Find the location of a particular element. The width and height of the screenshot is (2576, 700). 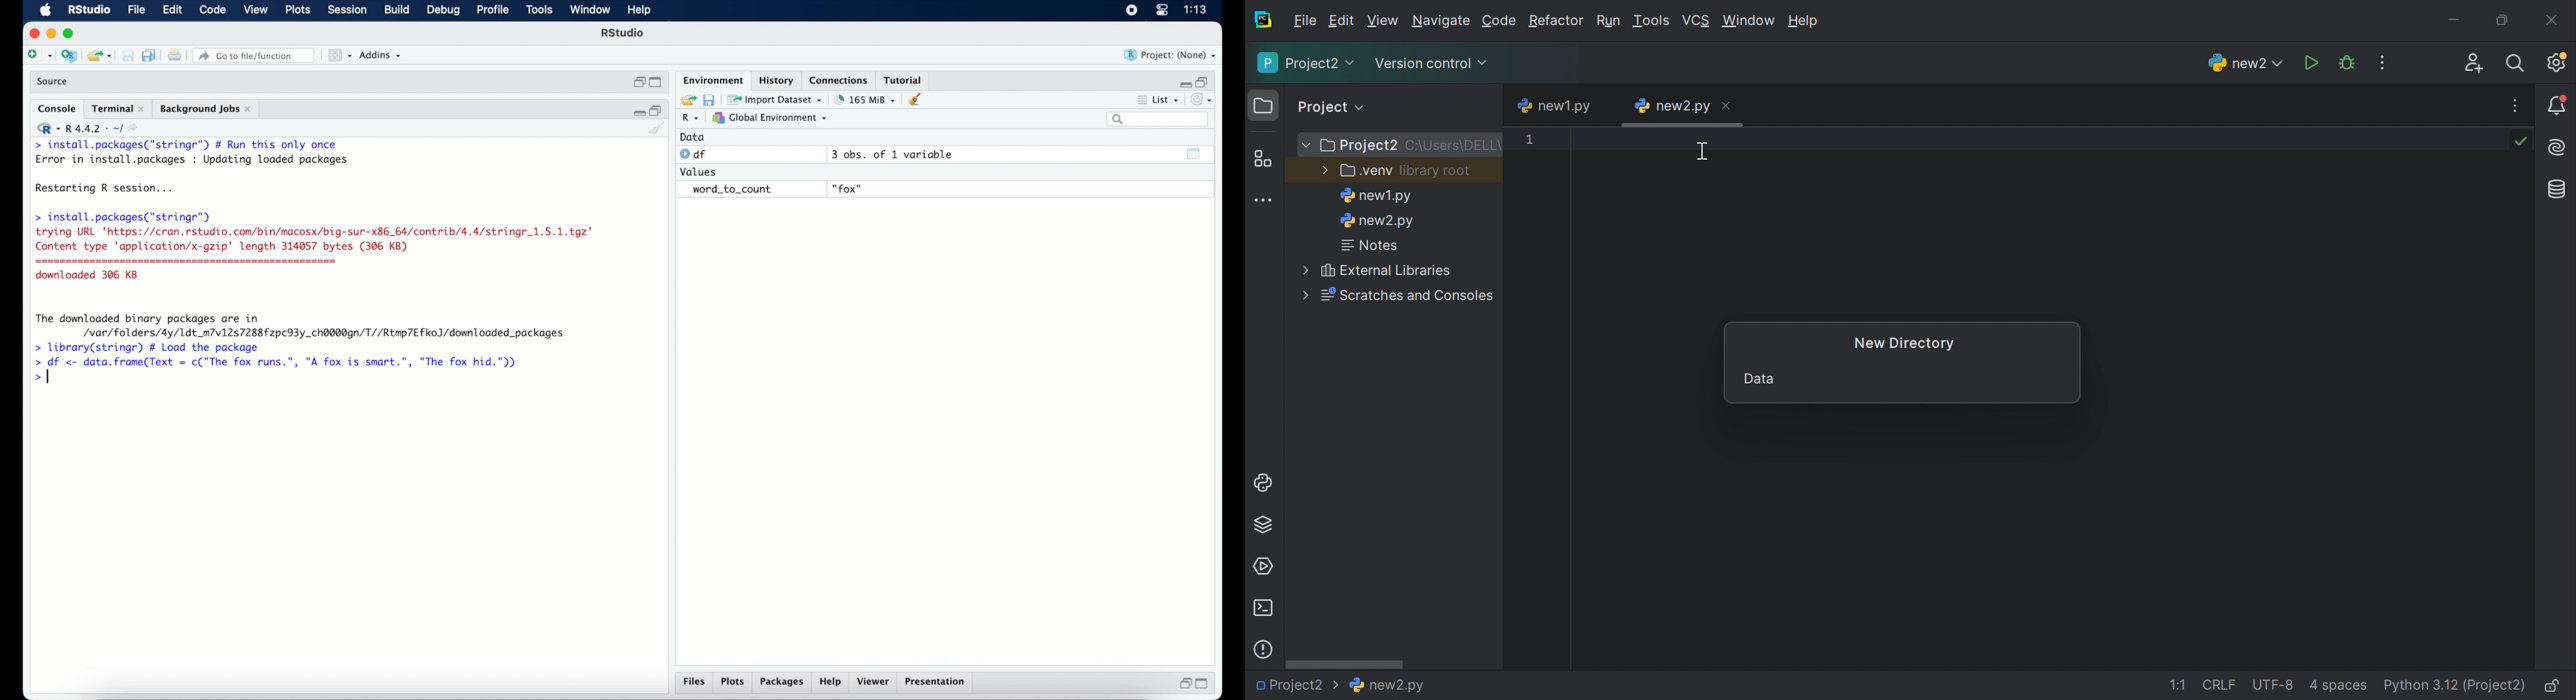

terminal is located at coordinates (118, 109).